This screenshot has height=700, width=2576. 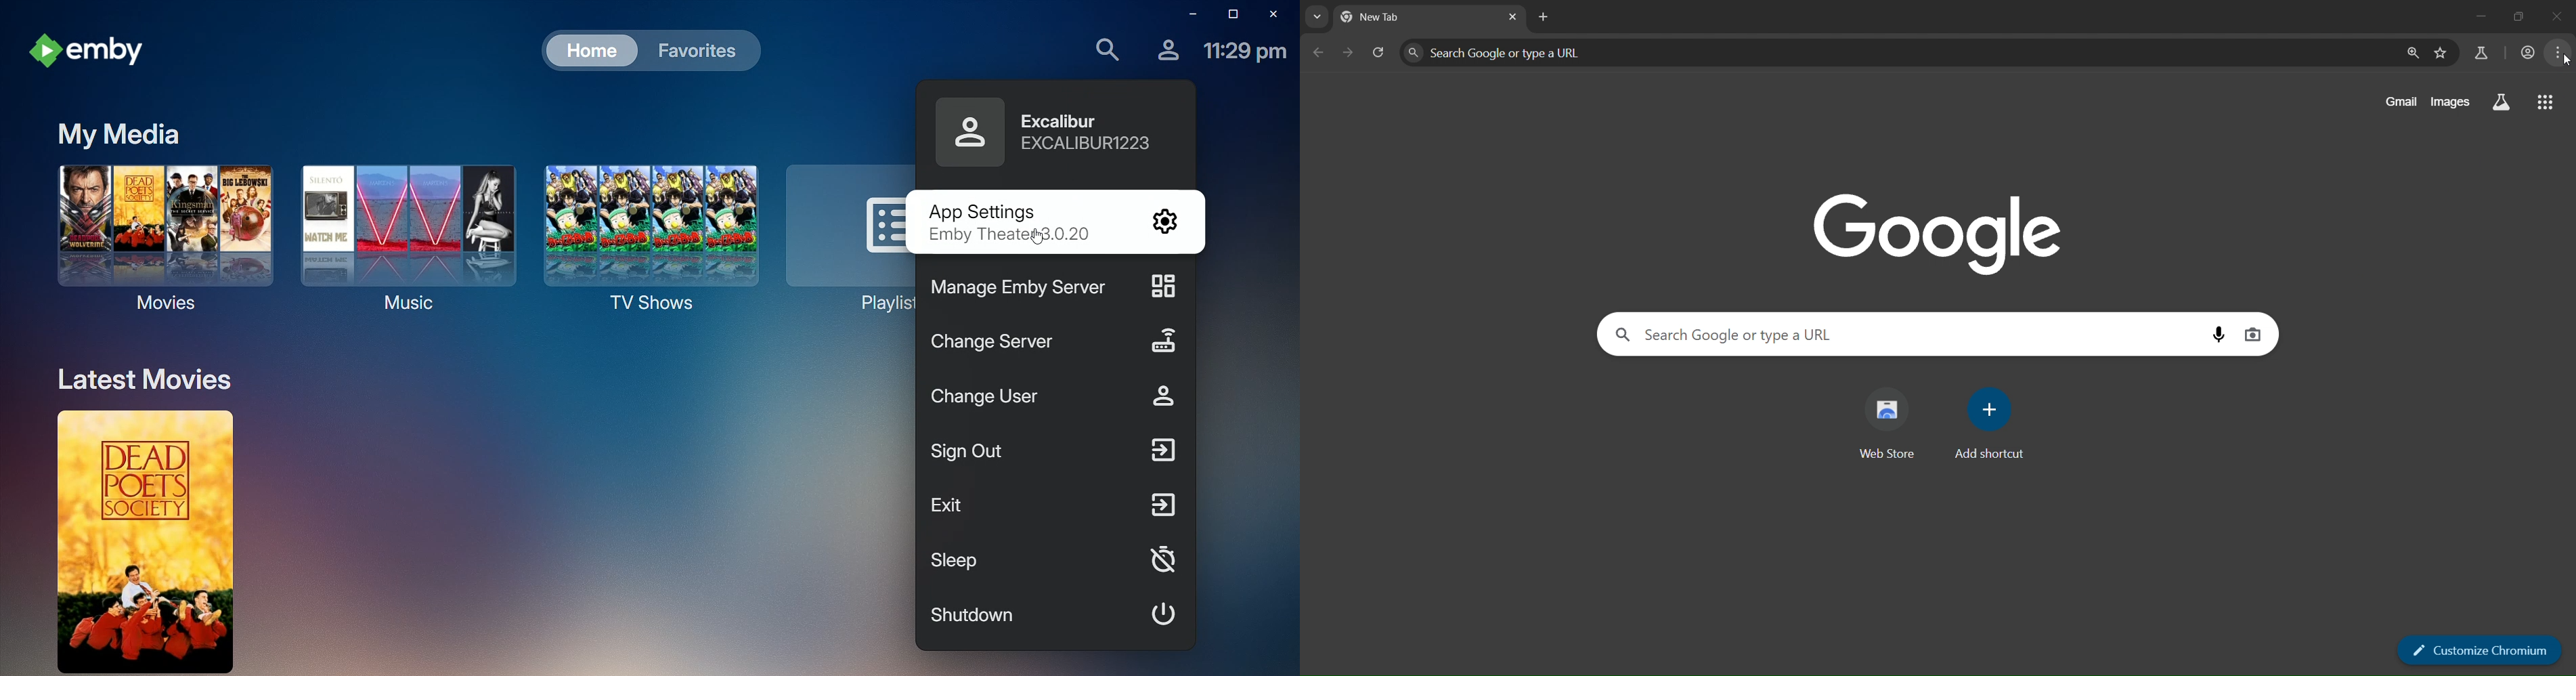 I want to click on zoom , so click(x=2416, y=54).